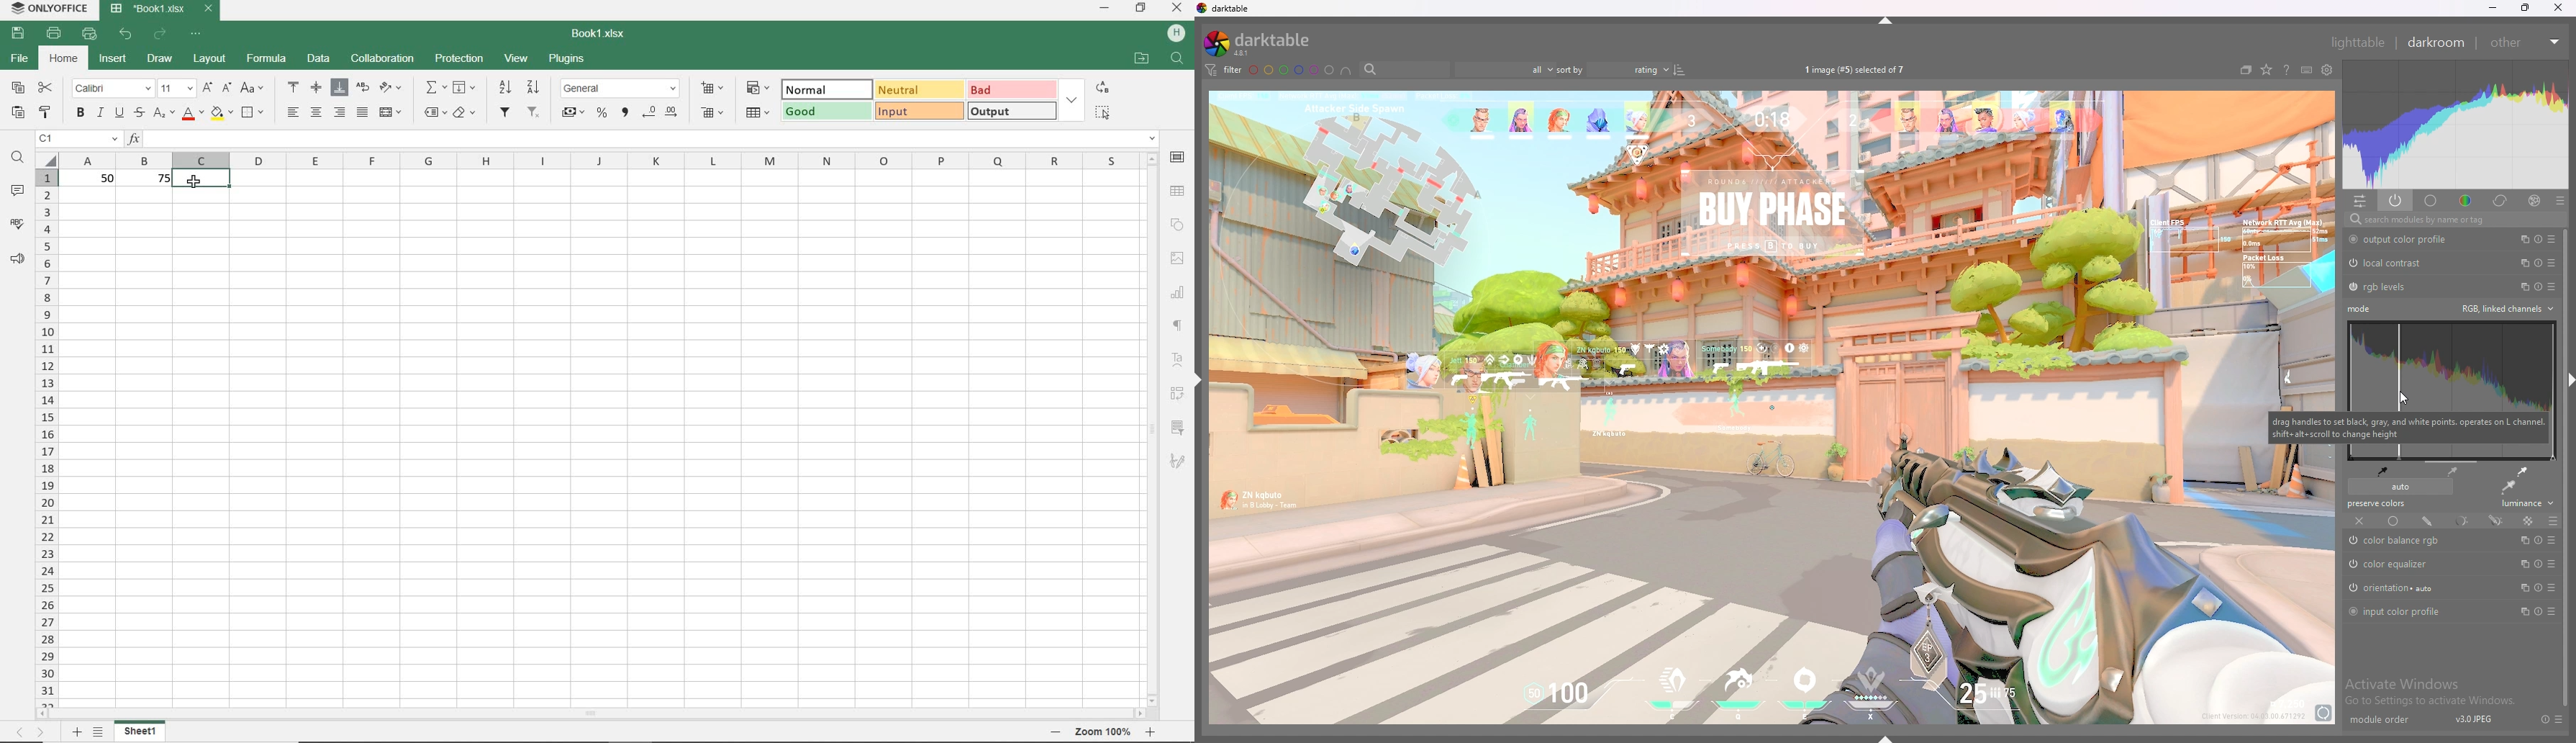 This screenshot has height=756, width=2576. I want to click on find, so click(1176, 58).